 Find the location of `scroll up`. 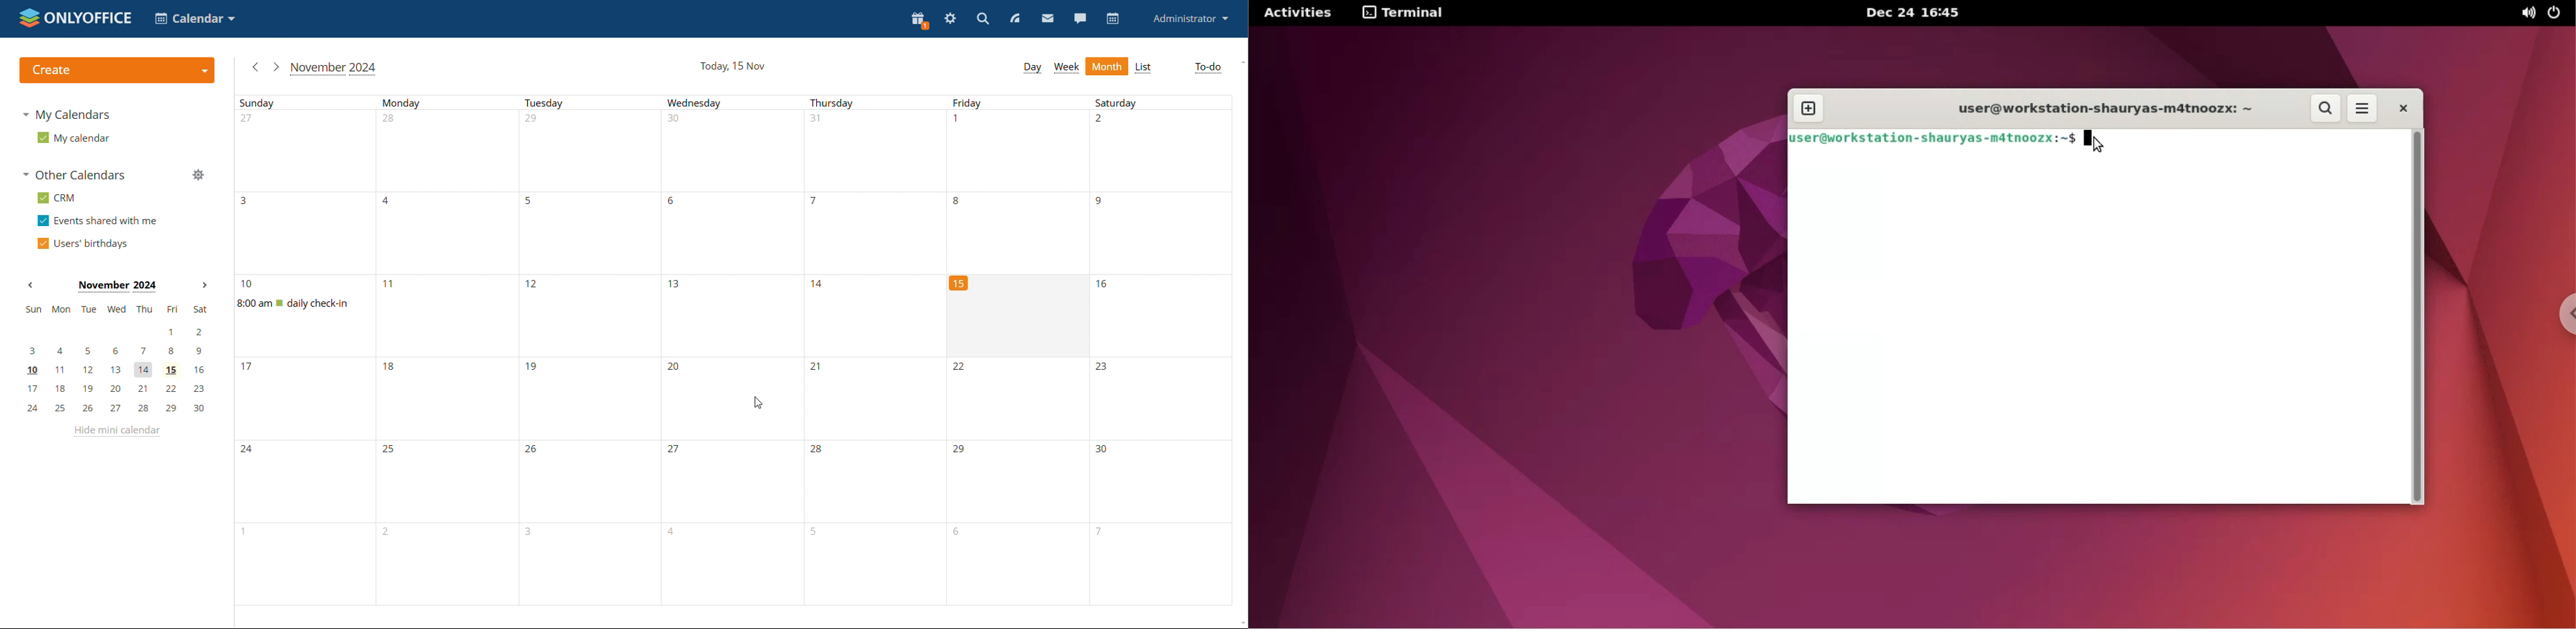

scroll up is located at coordinates (1241, 62).